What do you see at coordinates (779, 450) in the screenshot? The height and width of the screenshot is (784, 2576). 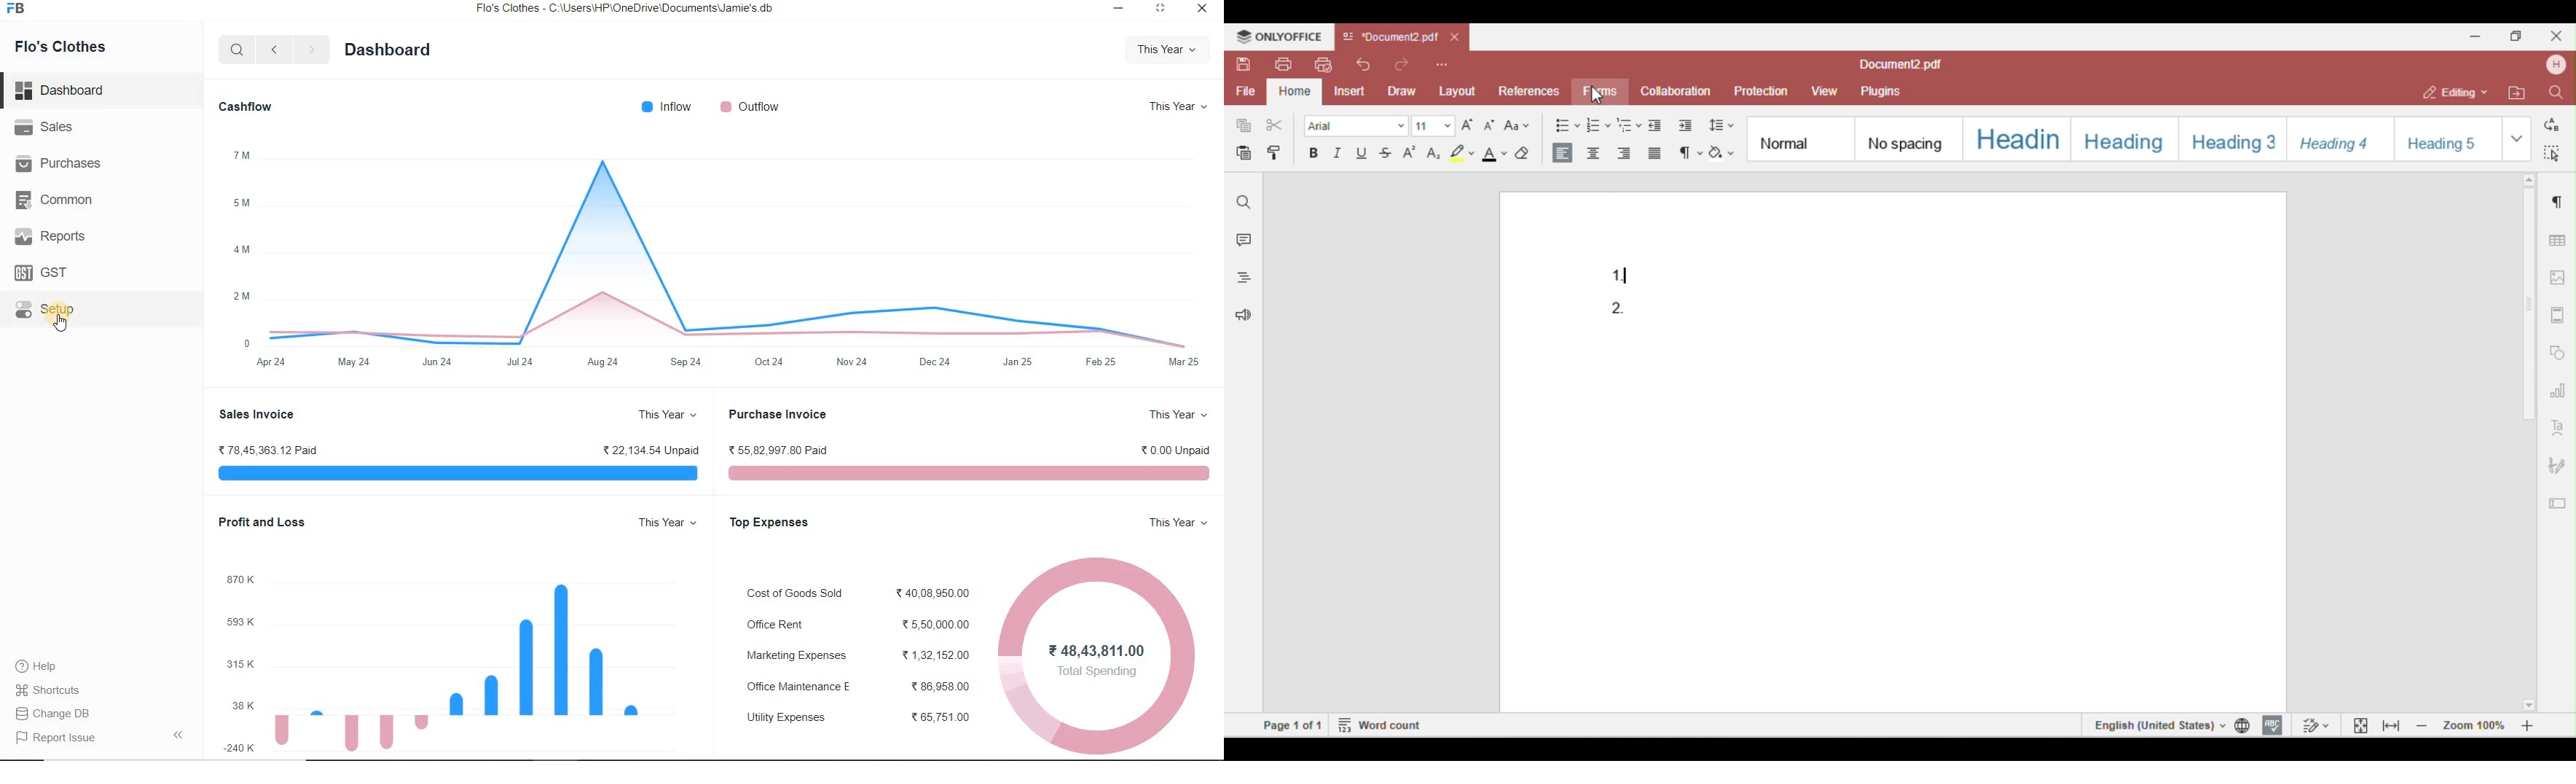 I see `® 55,82,997.80 Paid` at bounding box center [779, 450].